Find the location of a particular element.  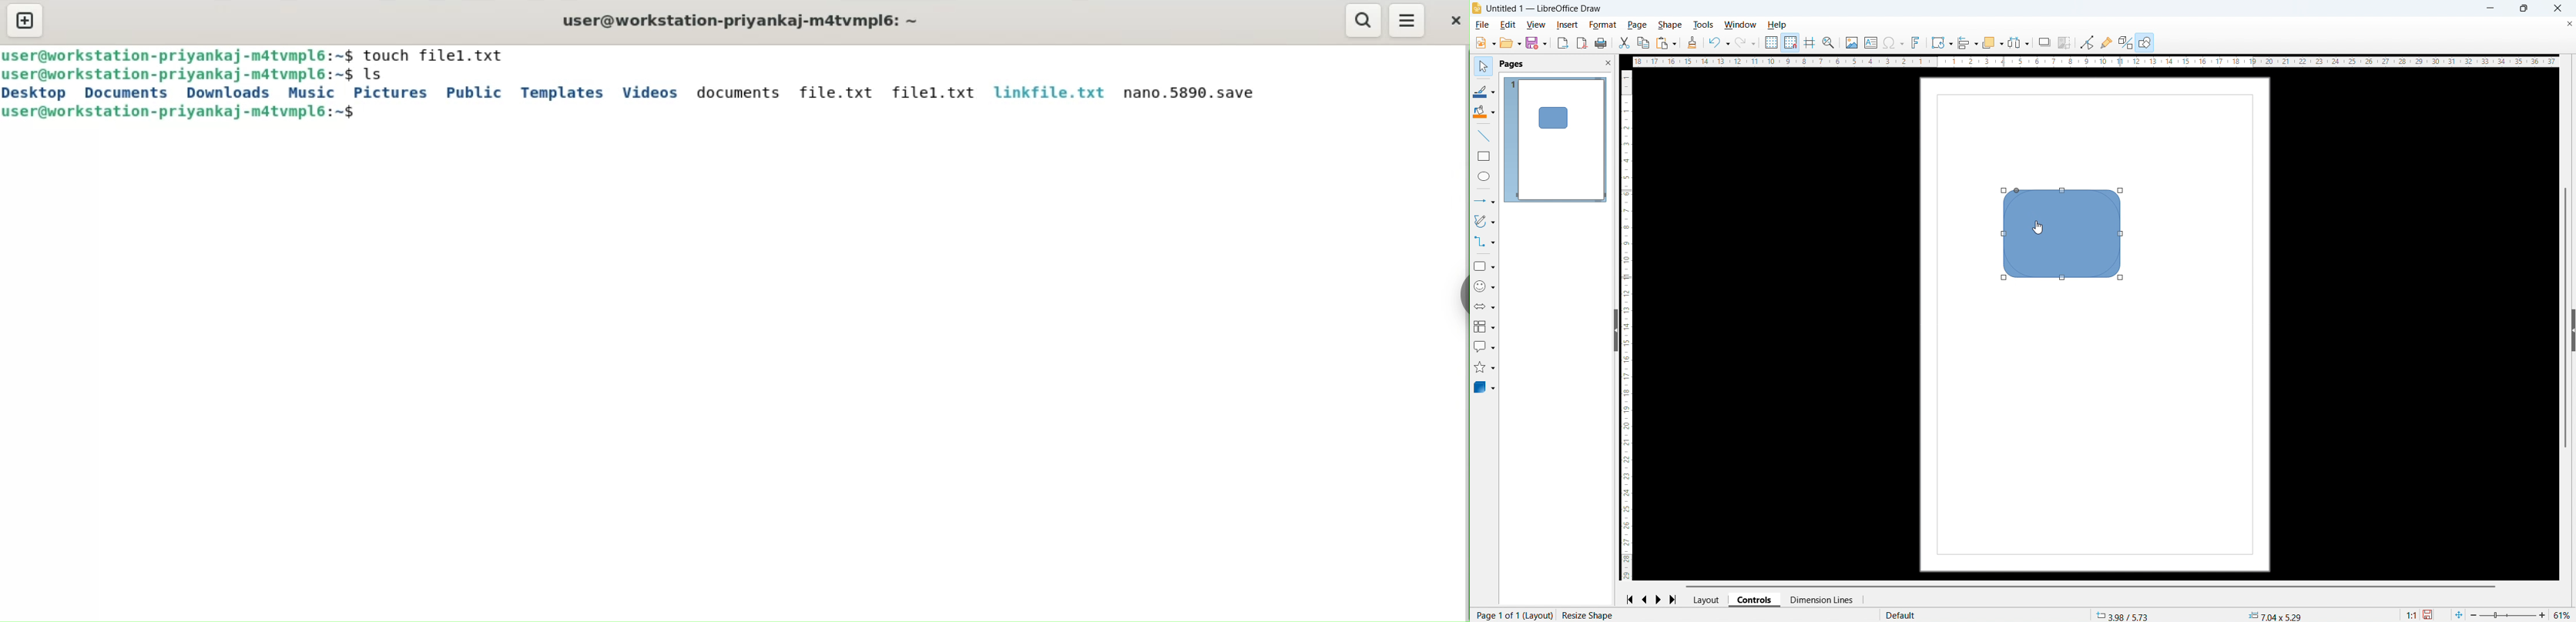

Line tool  is located at coordinates (1482, 136).